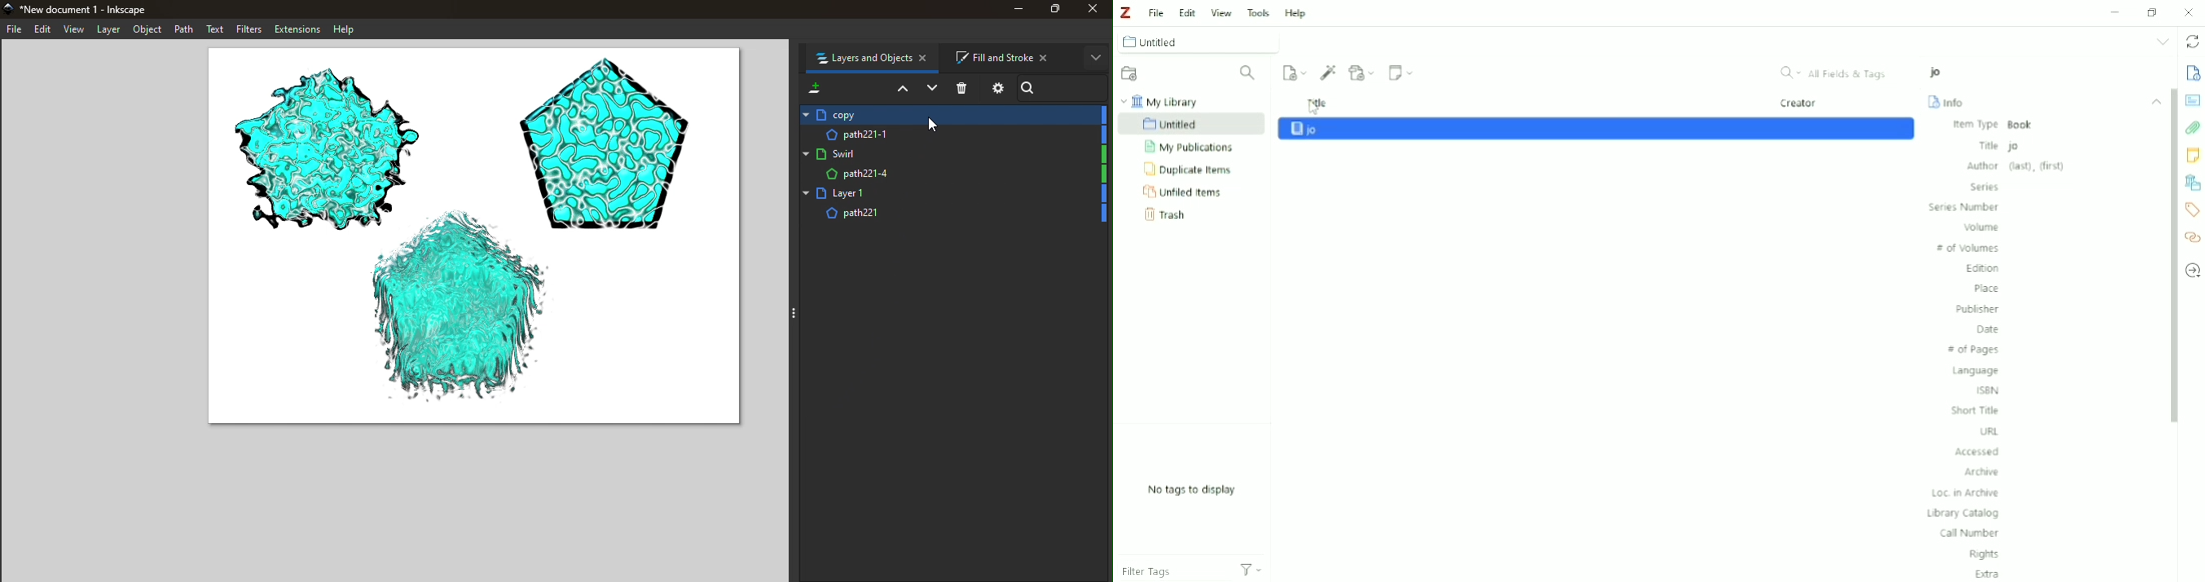 The width and height of the screenshot is (2212, 588). Describe the element at coordinates (1186, 192) in the screenshot. I see `Unfiled Items` at that location.